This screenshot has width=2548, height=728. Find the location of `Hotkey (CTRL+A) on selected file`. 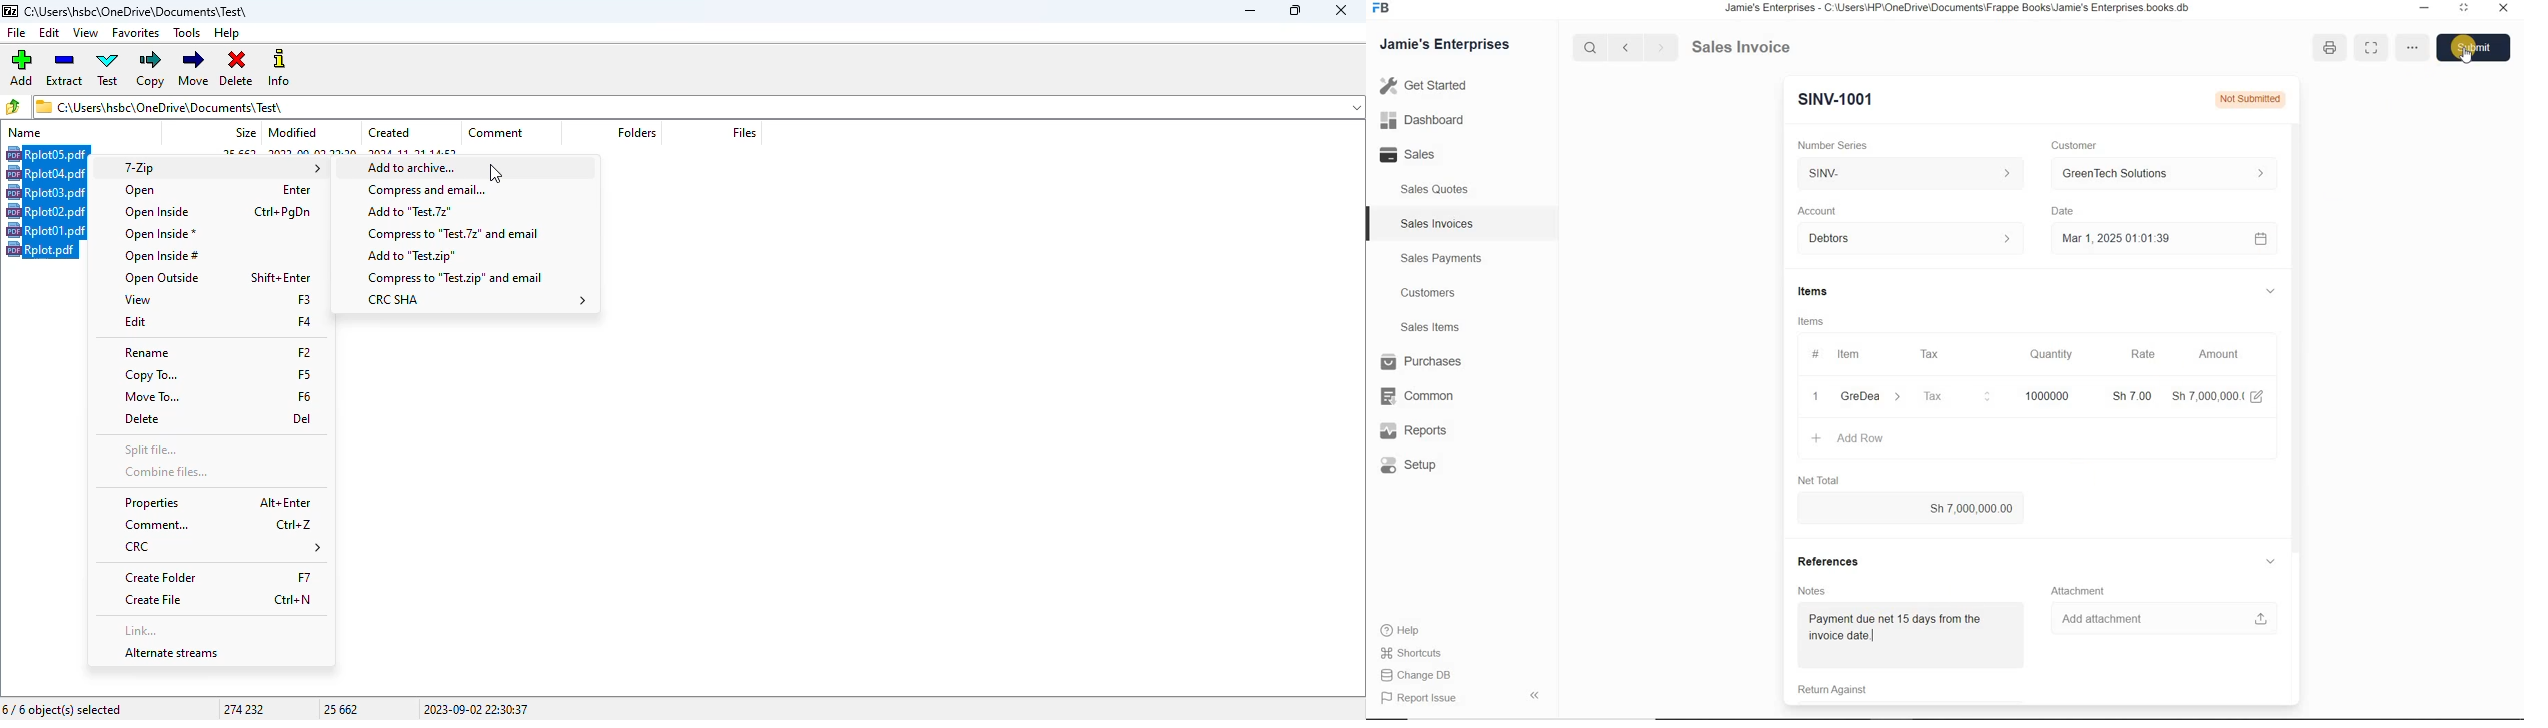

Hotkey (CTRL+A) on selected file is located at coordinates (48, 154).